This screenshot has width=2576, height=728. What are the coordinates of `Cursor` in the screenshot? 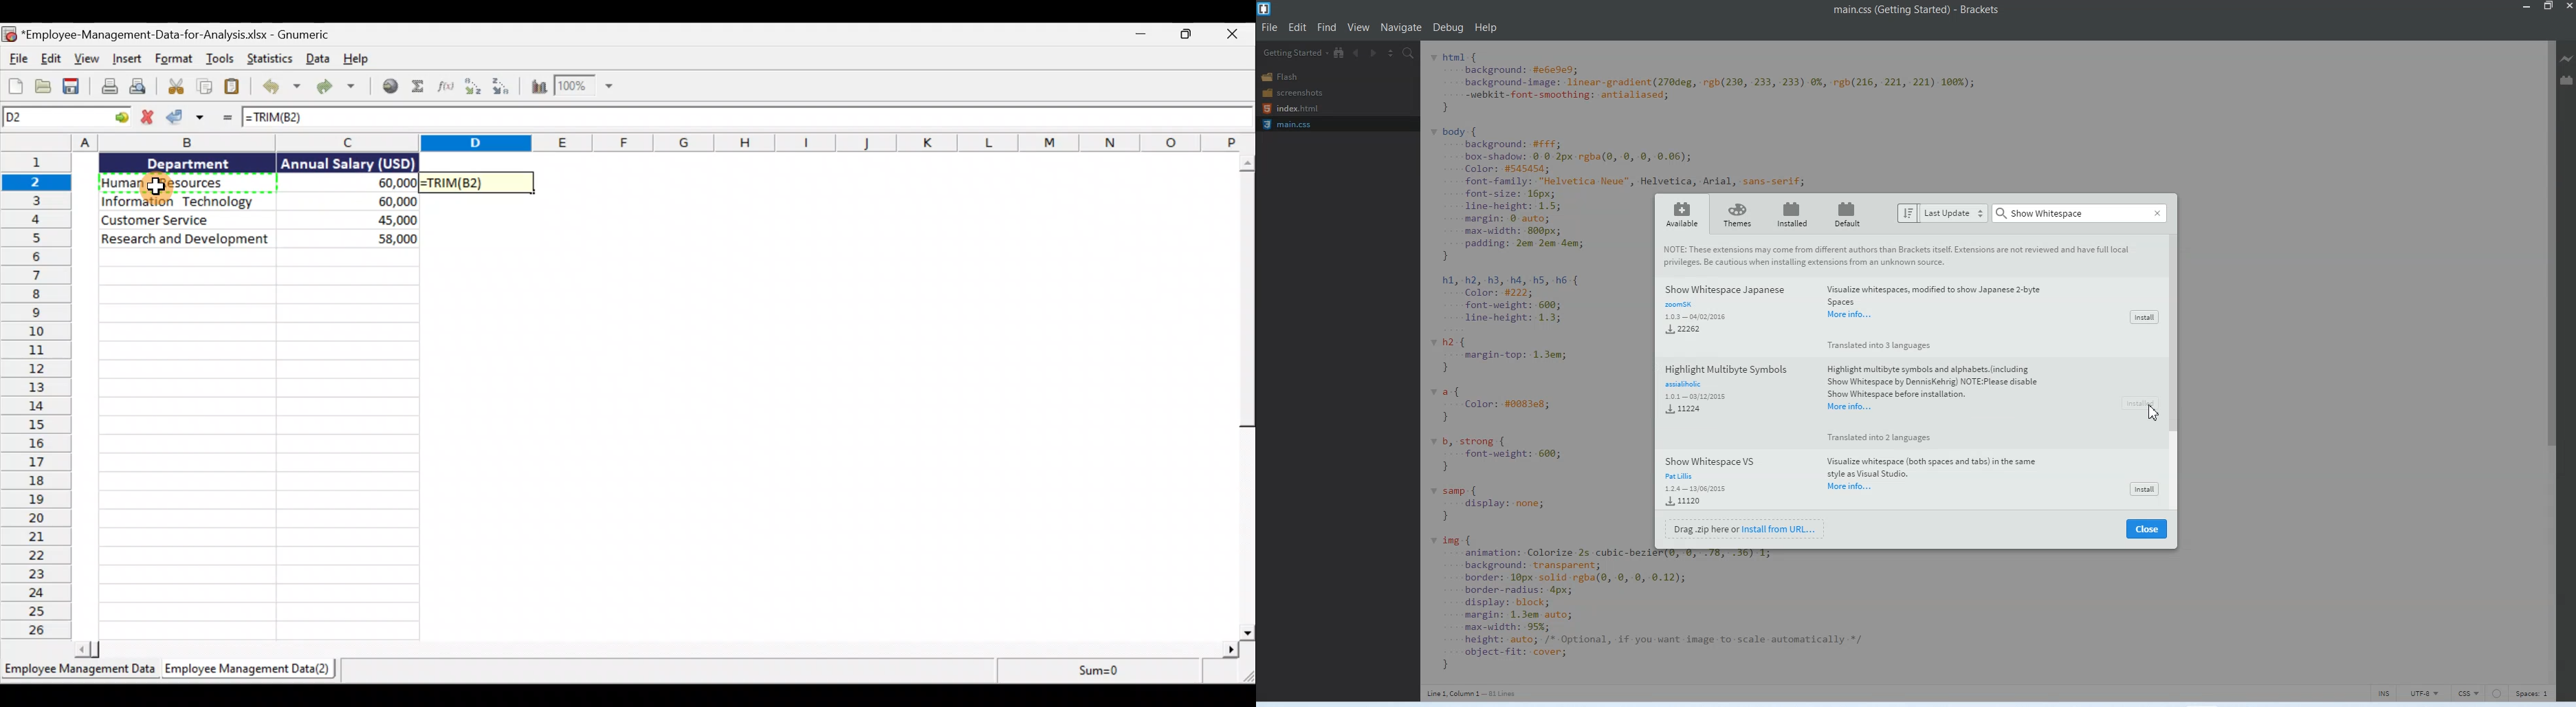 It's located at (159, 189).